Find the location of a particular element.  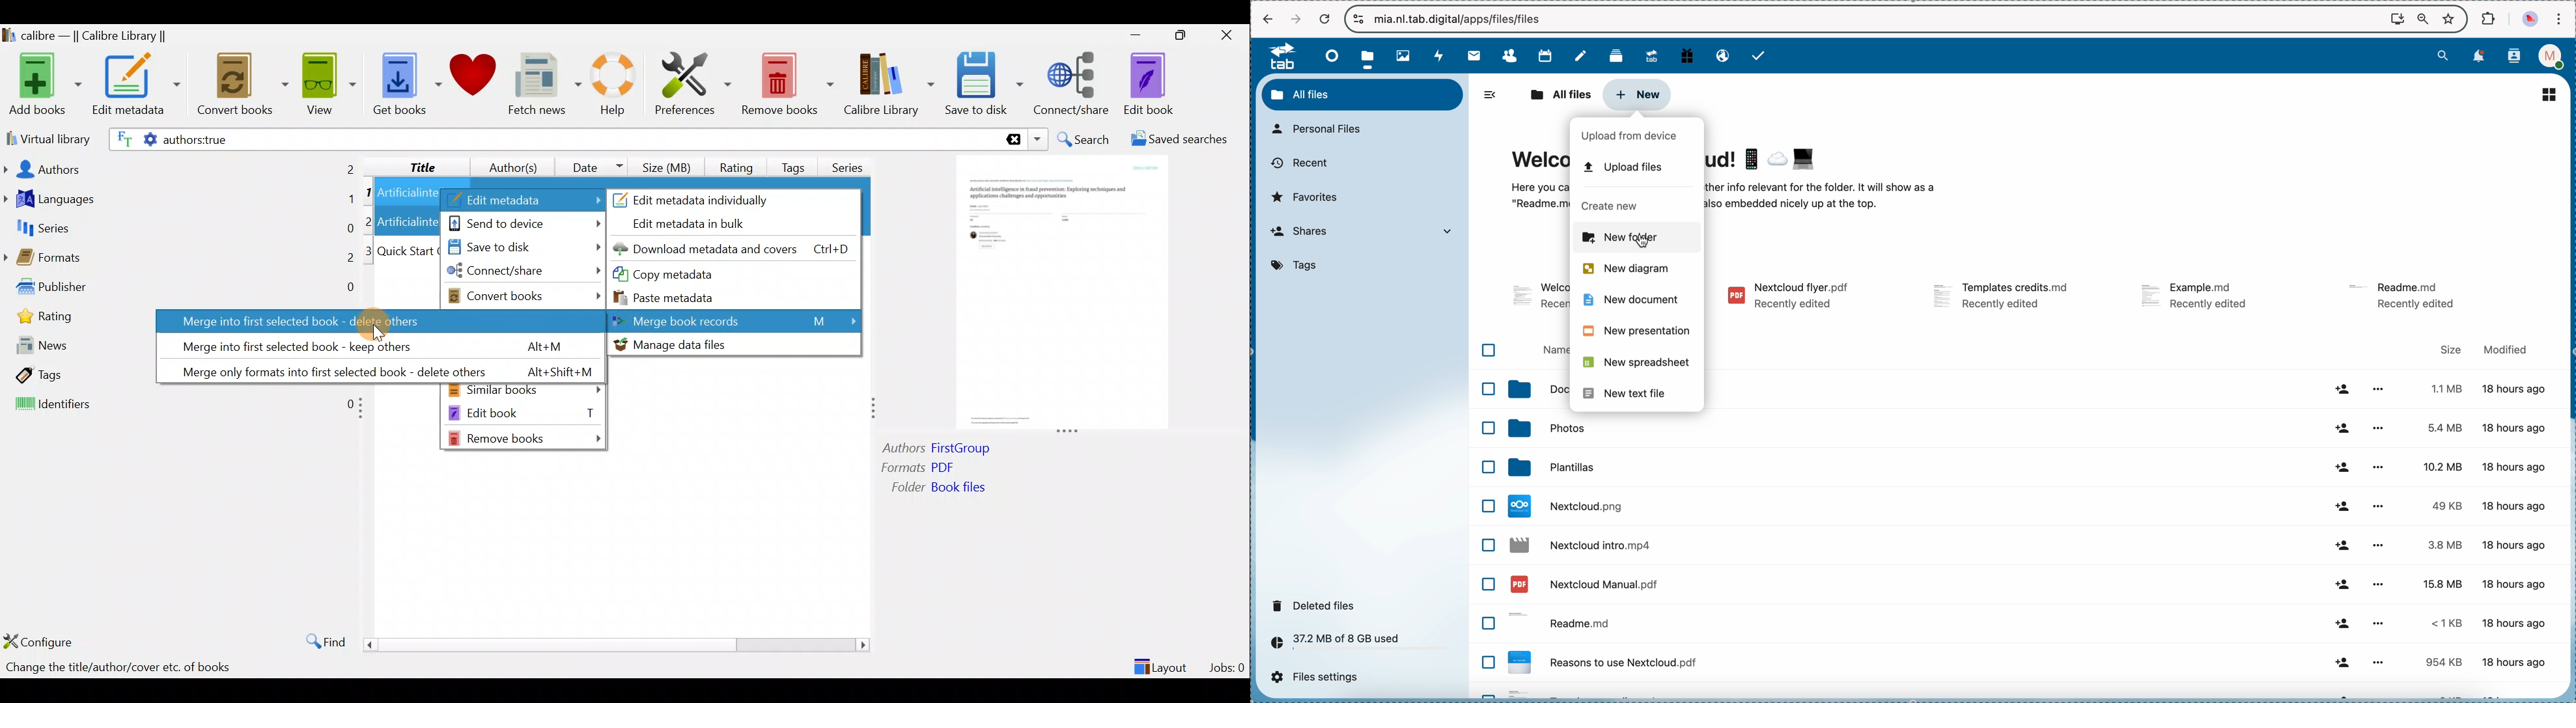

Remove books is located at coordinates (526, 438).